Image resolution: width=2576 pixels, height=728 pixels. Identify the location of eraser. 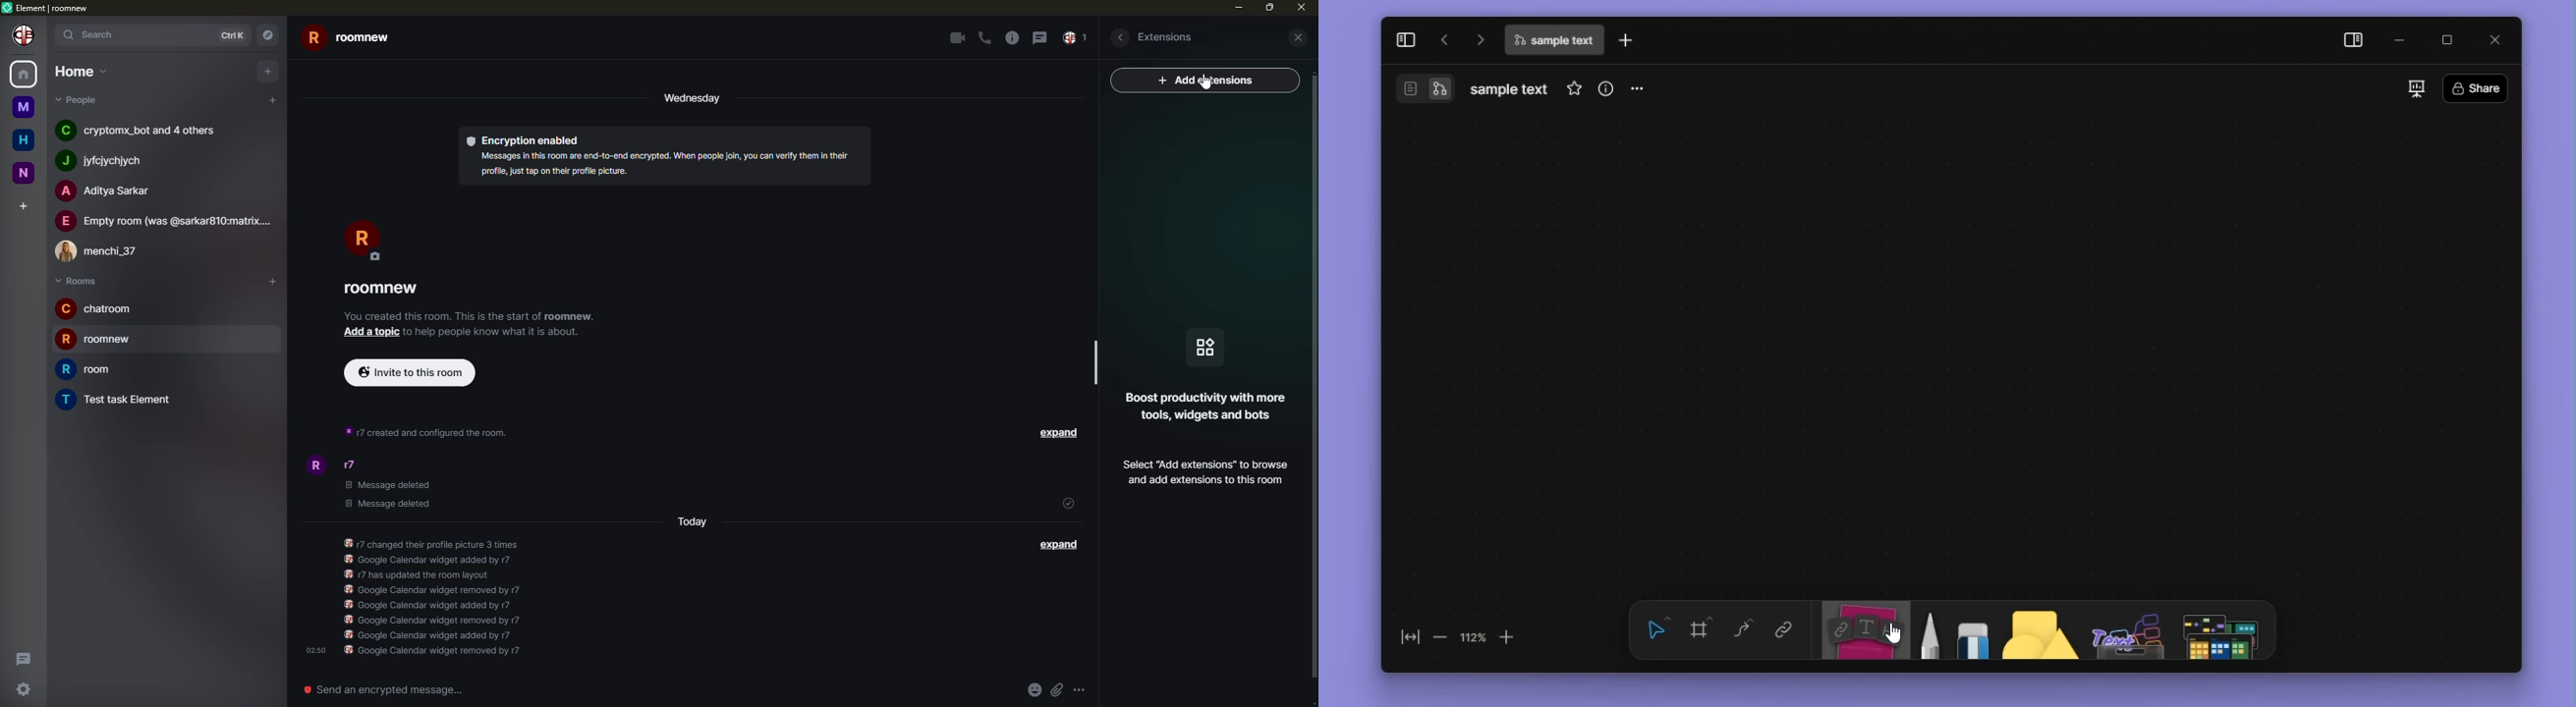
(1973, 630).